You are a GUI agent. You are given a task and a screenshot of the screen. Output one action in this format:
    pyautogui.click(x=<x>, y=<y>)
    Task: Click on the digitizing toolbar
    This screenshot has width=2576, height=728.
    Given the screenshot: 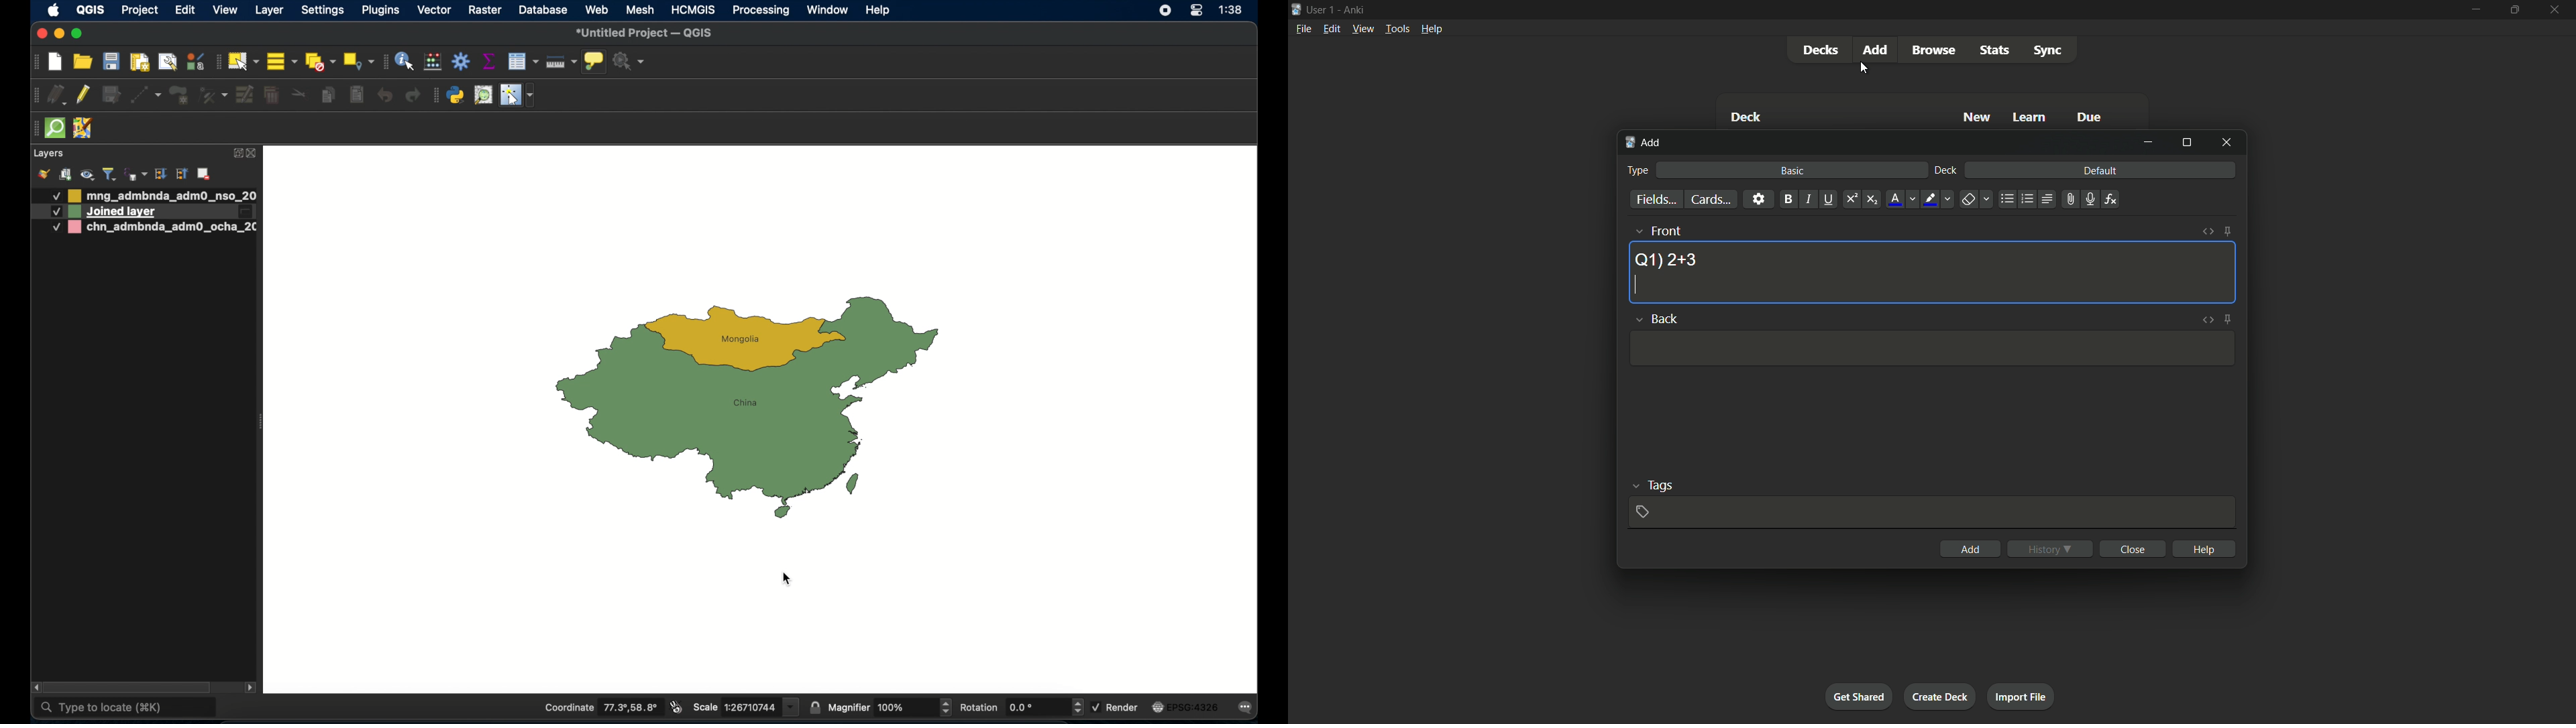 What is the action you would take?
    pyautogui.click(x=36, y=96)
    